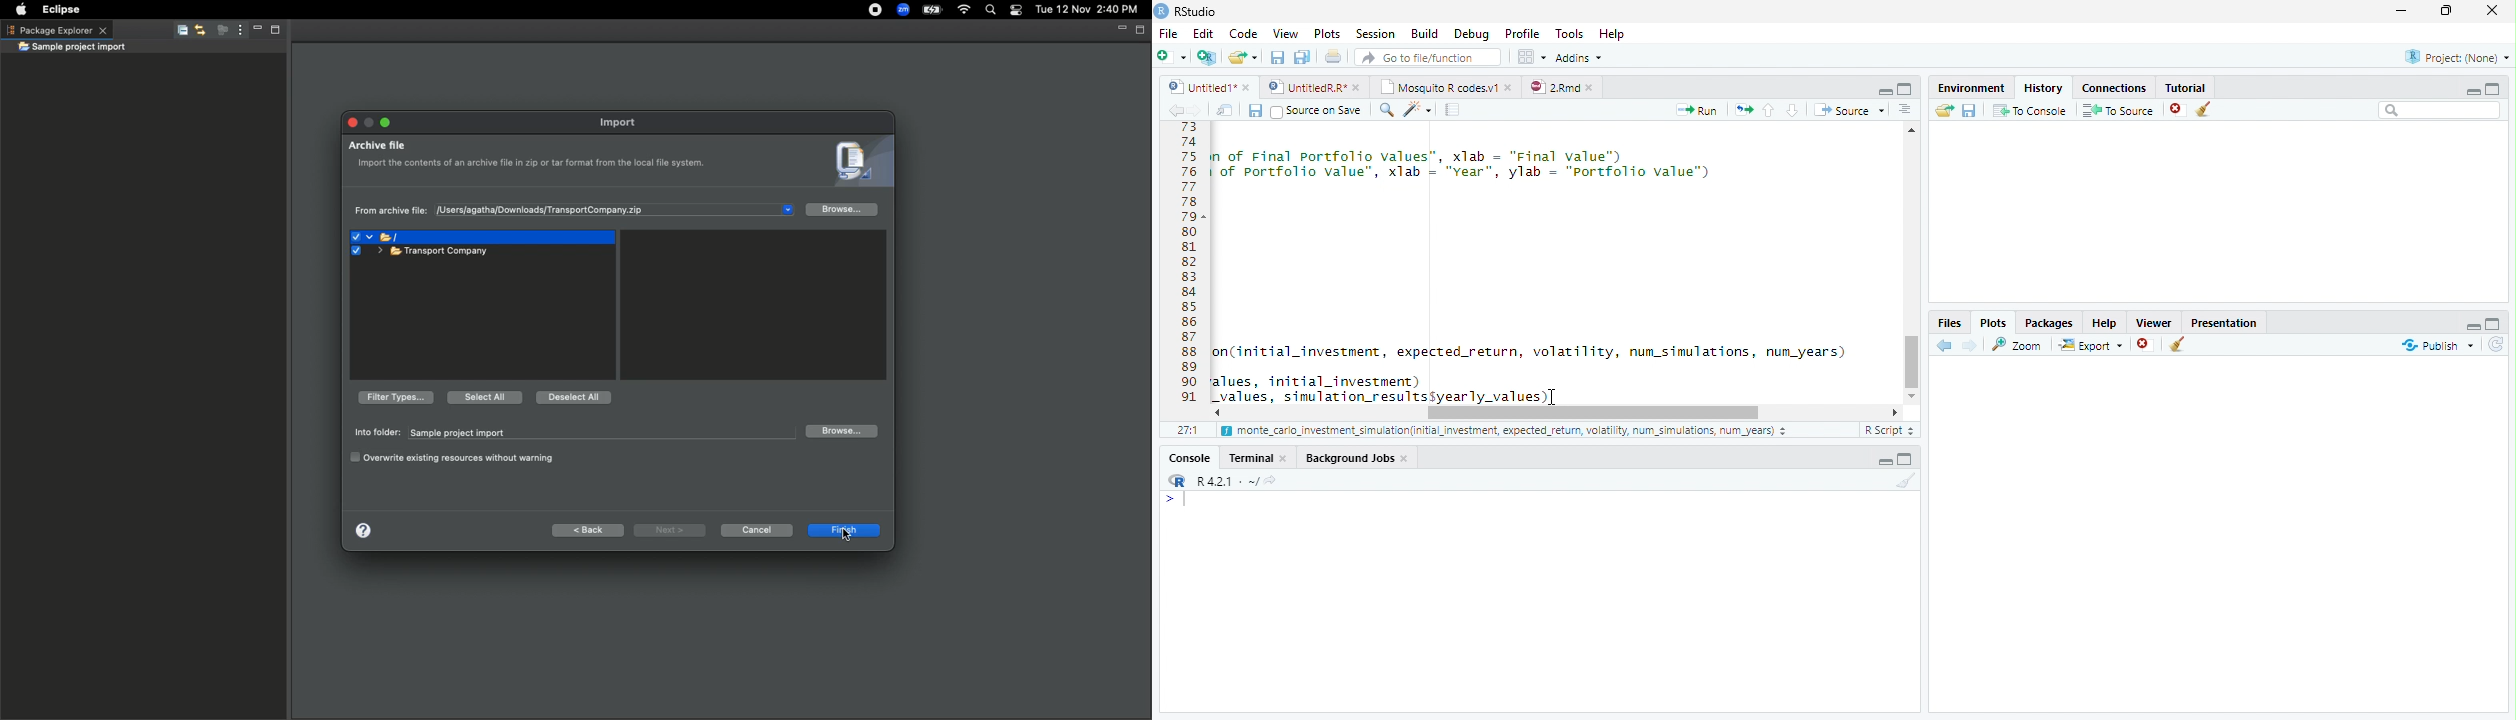 The image size is (2520, 728). I want to click on Workspace Panes, so click(1531, 57).